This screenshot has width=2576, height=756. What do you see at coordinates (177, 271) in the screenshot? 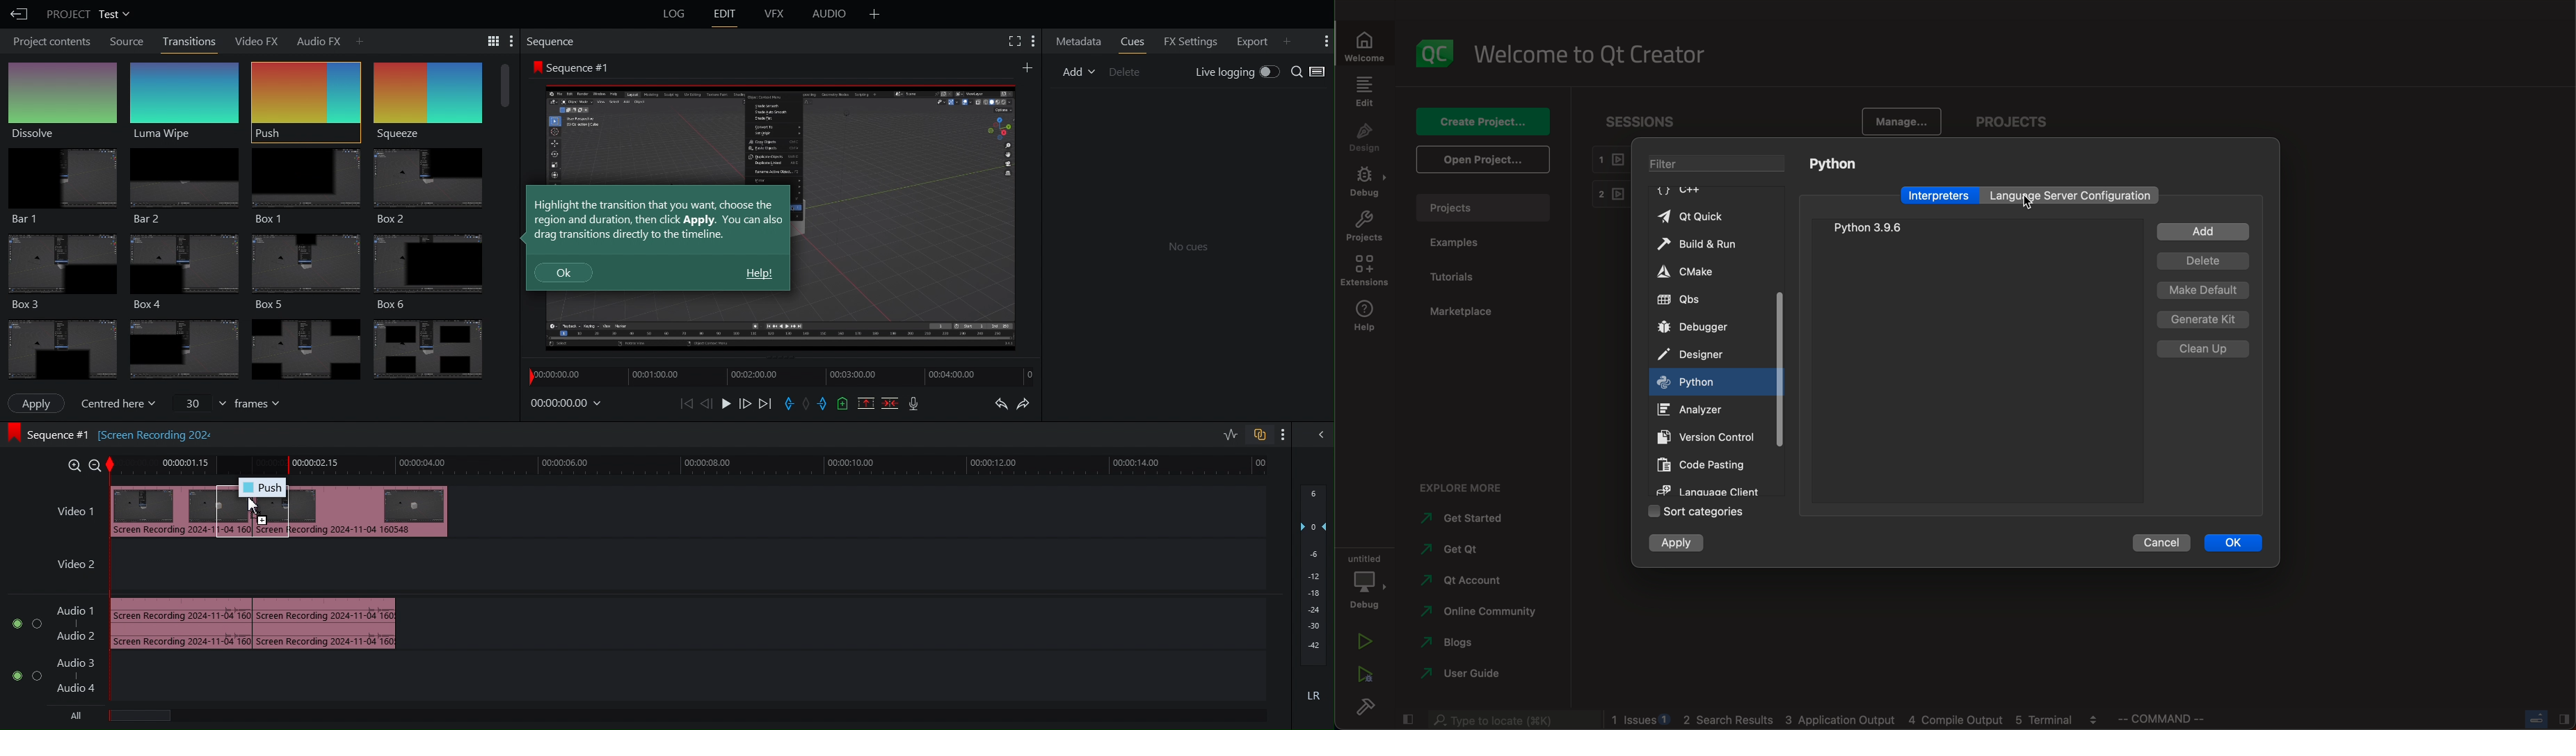
I see `Box 4` at bounding box center [177, 271].